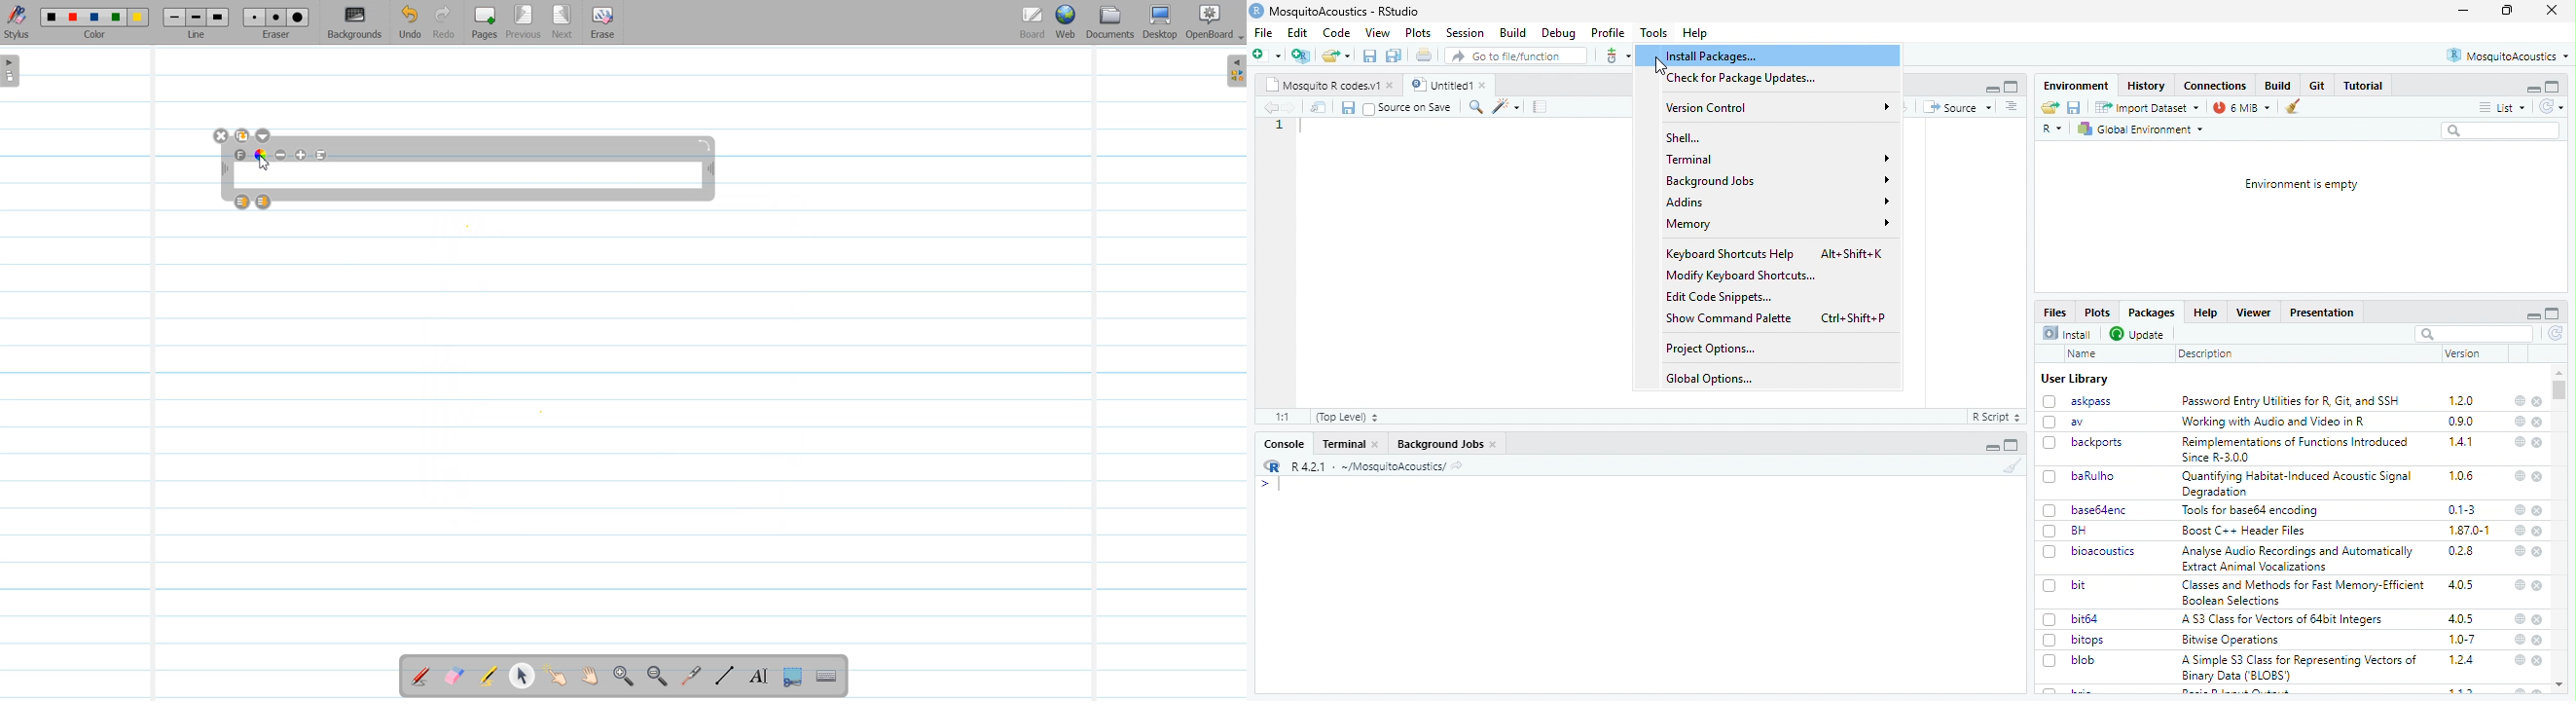 Image resolution: width=2576 pixels, height=728 pixels. Describe the element at coordinates (2293, 400) in the screenshot. I see `Password Entry Utilities for R, Git, and SSH.` at that location.